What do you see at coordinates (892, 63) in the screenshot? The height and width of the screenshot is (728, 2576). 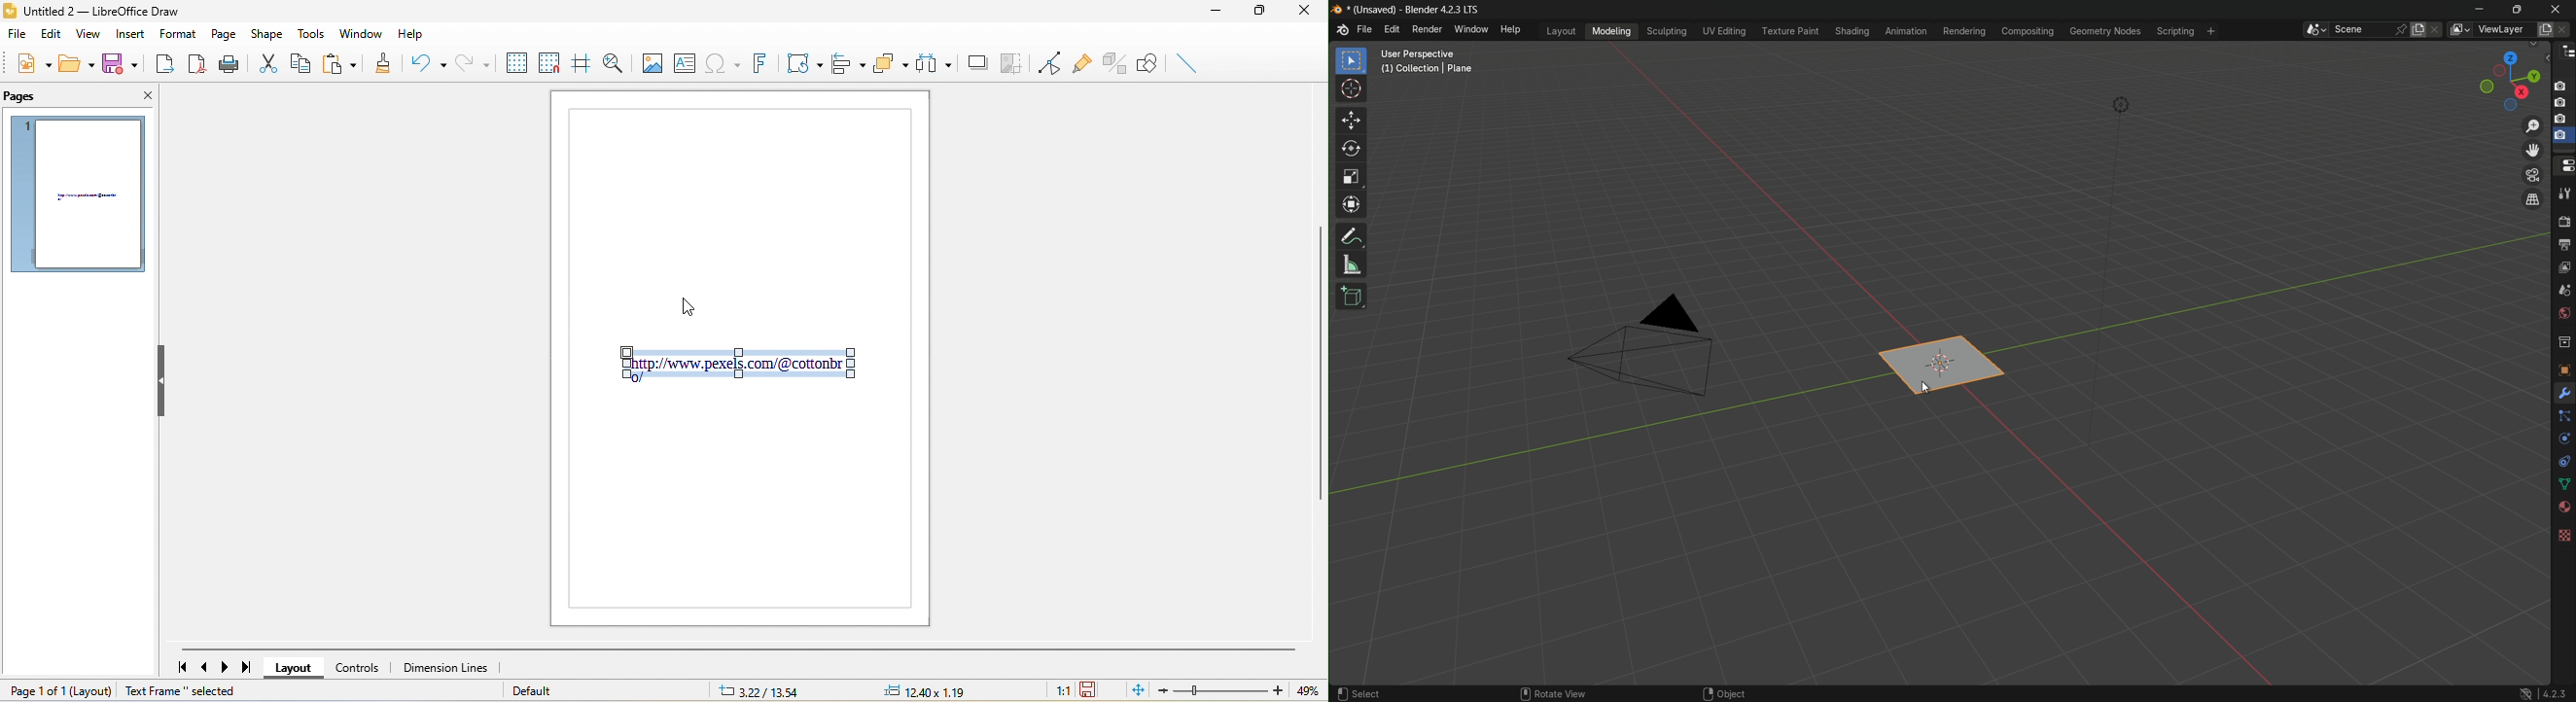 I see `arrange` at bounding box center [892, 63].